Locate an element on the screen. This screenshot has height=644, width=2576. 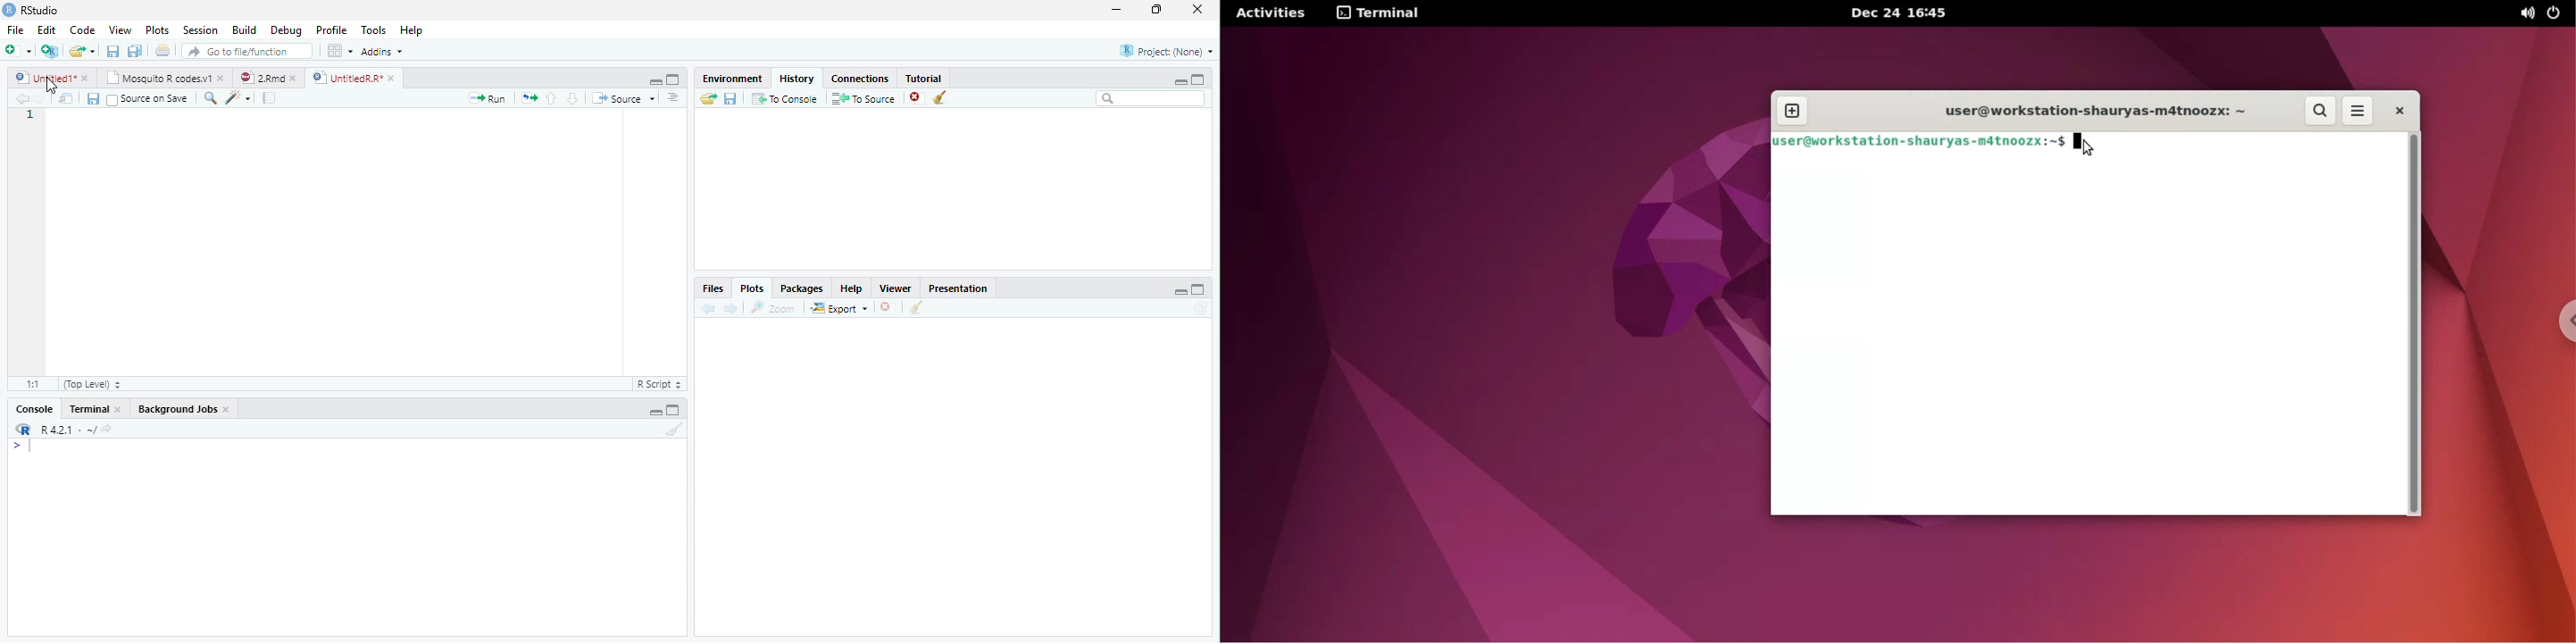
Compile Report is located at coordinates (269, 97).